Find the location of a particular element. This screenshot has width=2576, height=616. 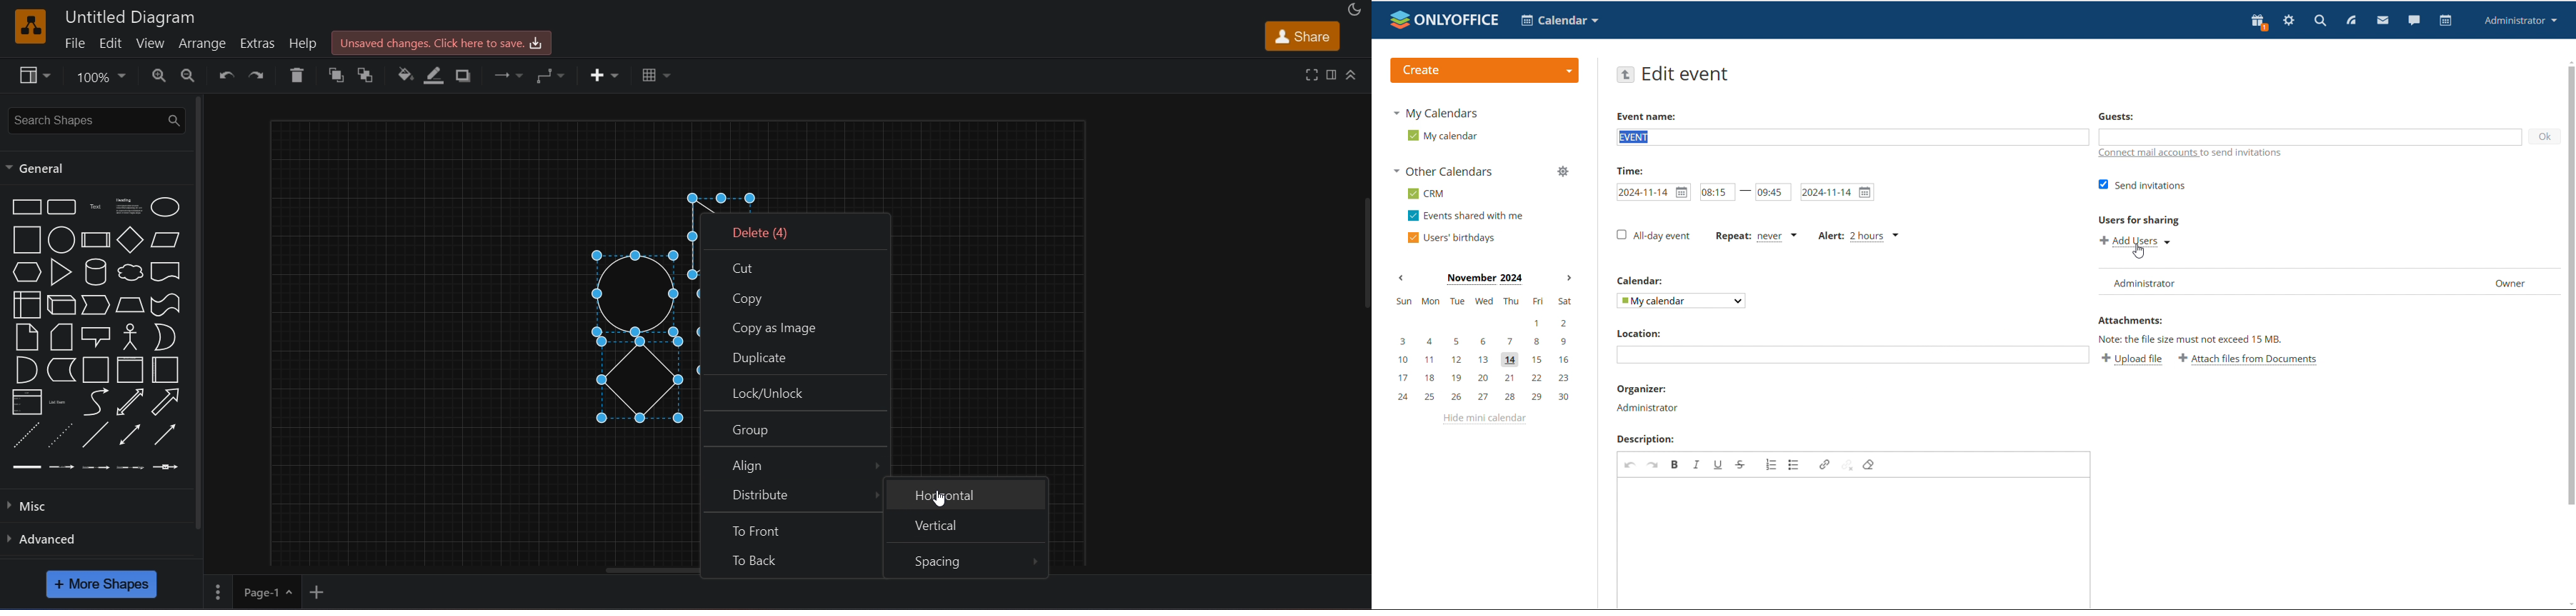

inset/remove numbered list is located at coordinates (1771, 464).